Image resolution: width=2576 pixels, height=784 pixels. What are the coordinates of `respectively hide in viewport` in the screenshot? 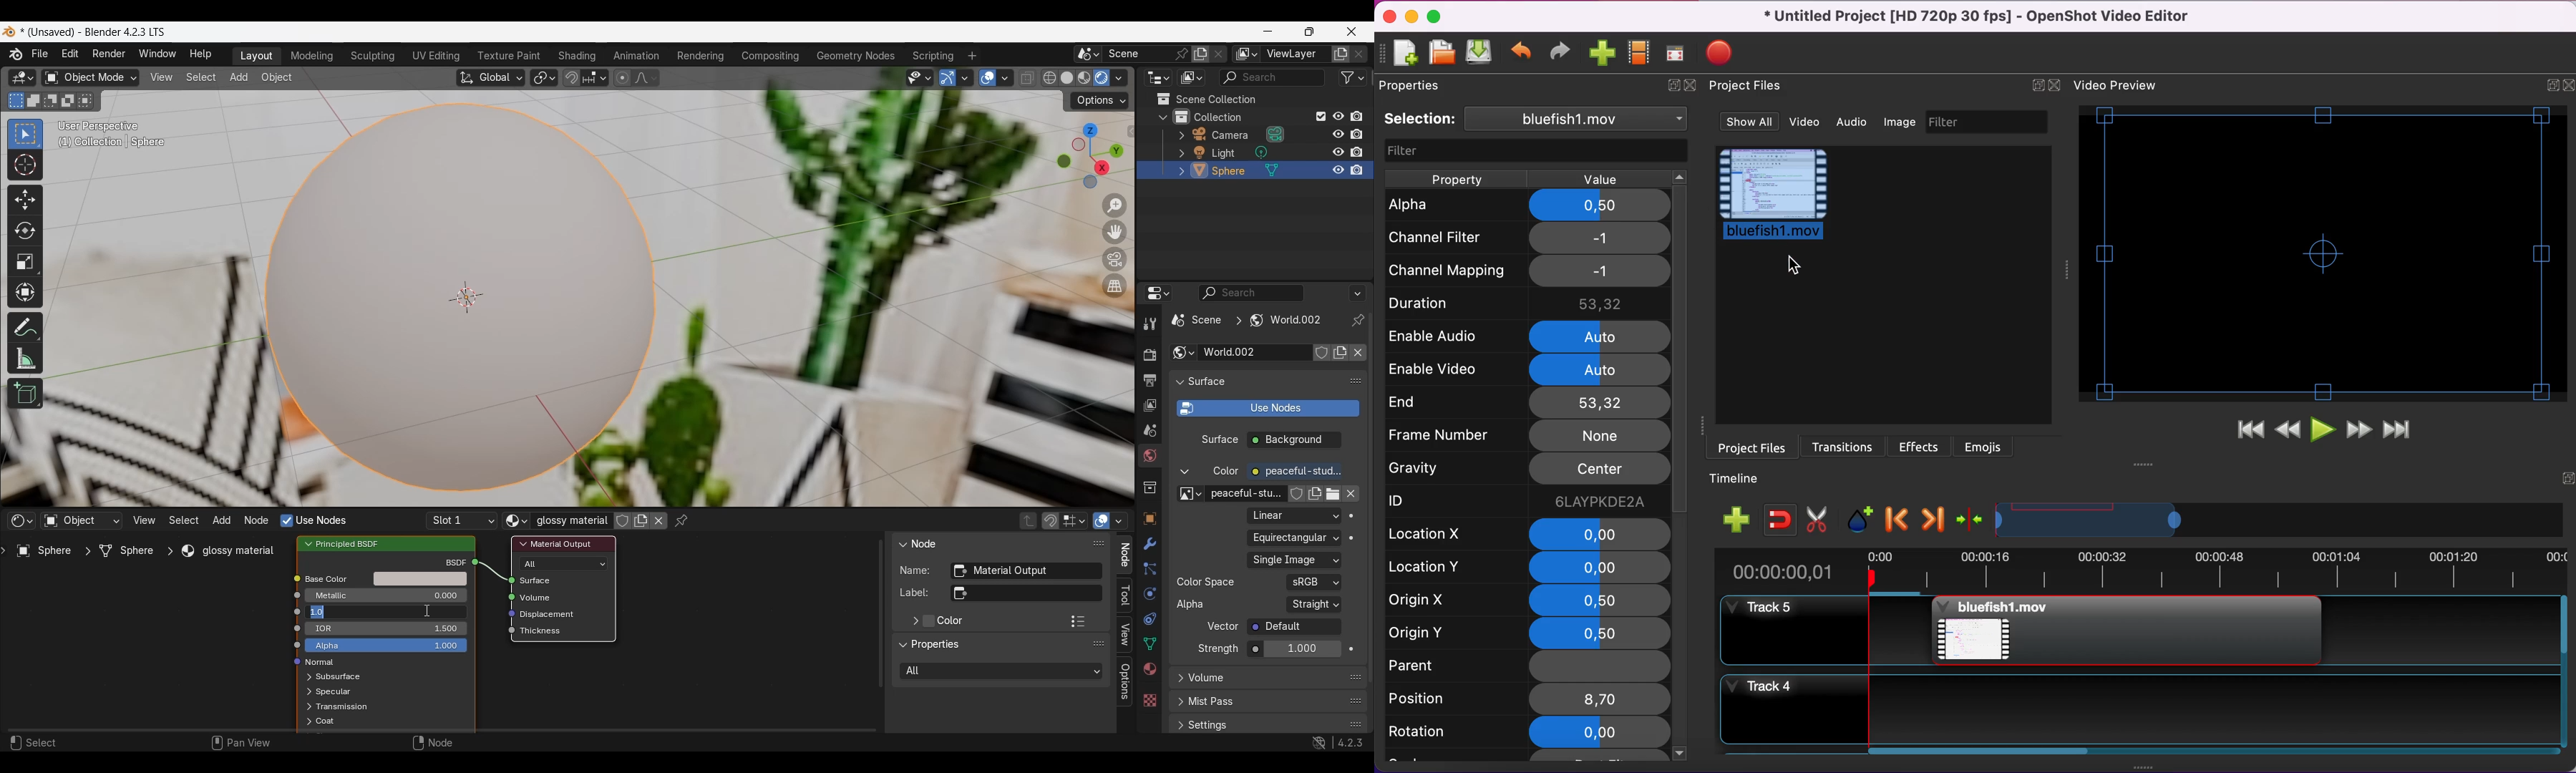 It's located at (1336, 170).